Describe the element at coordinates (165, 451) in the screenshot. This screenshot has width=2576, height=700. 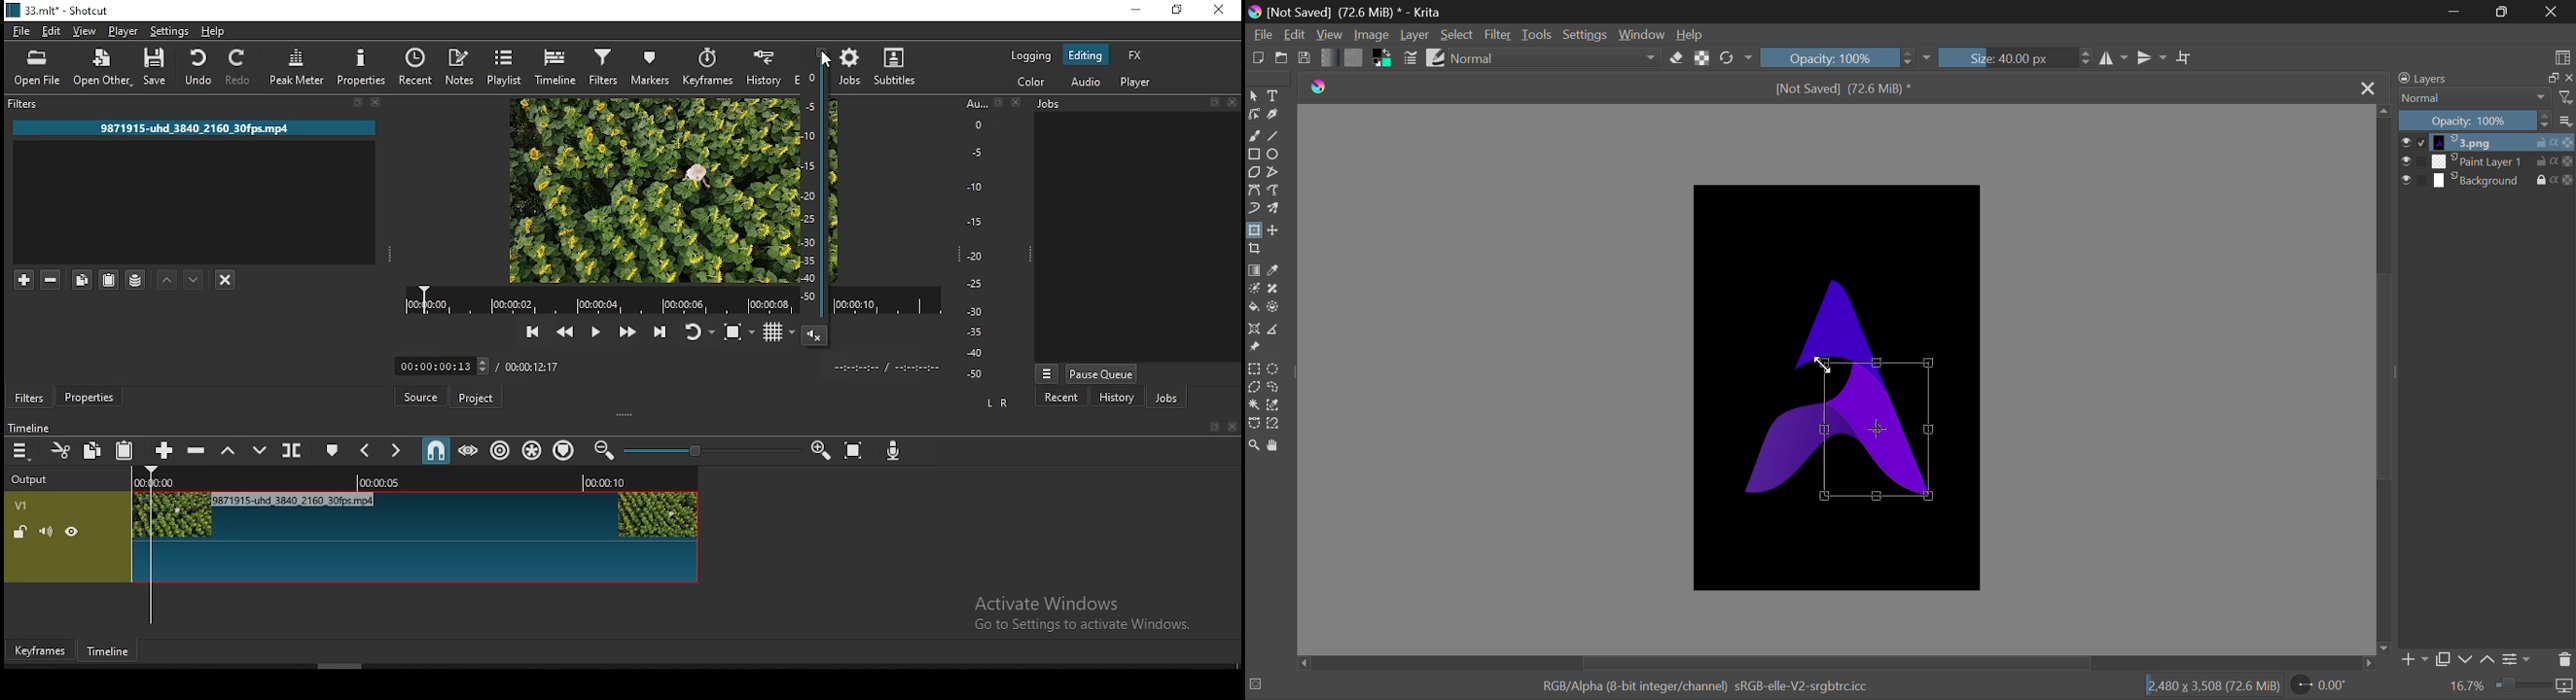
I see `append` at that location.